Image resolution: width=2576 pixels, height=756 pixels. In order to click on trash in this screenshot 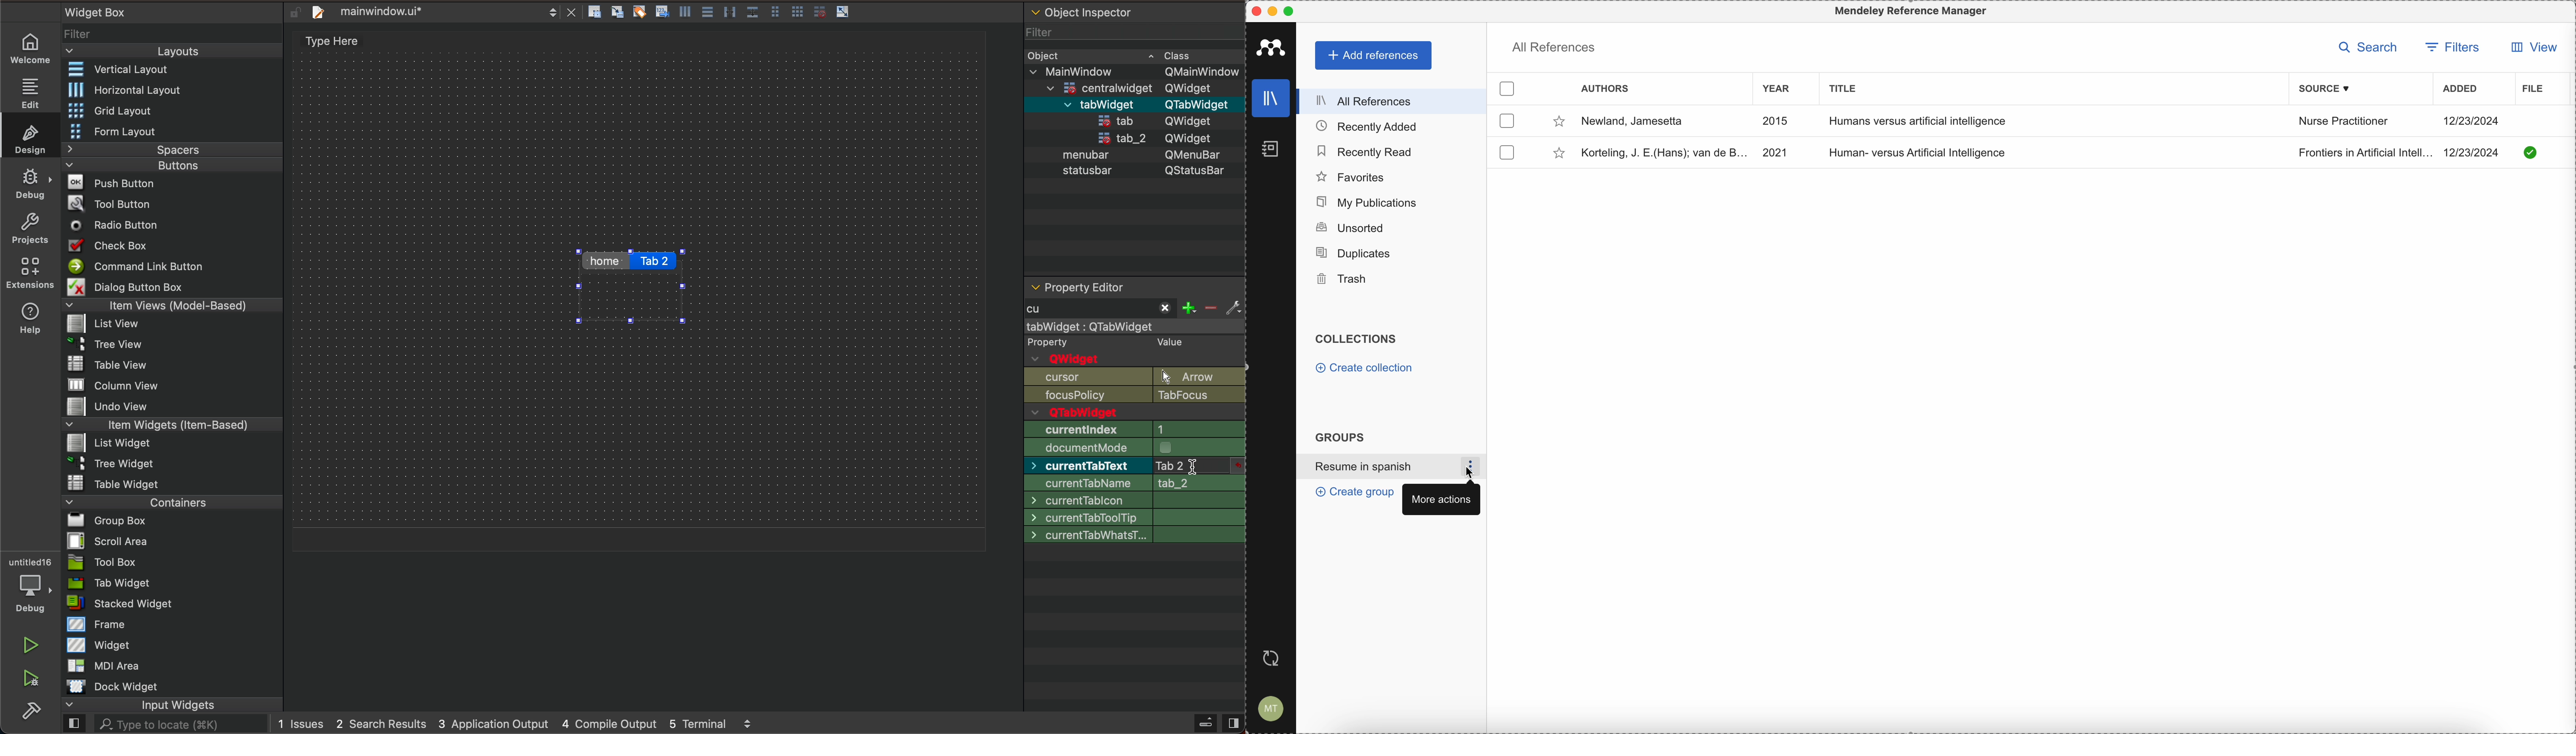, I will do `click(1344, 280)`.